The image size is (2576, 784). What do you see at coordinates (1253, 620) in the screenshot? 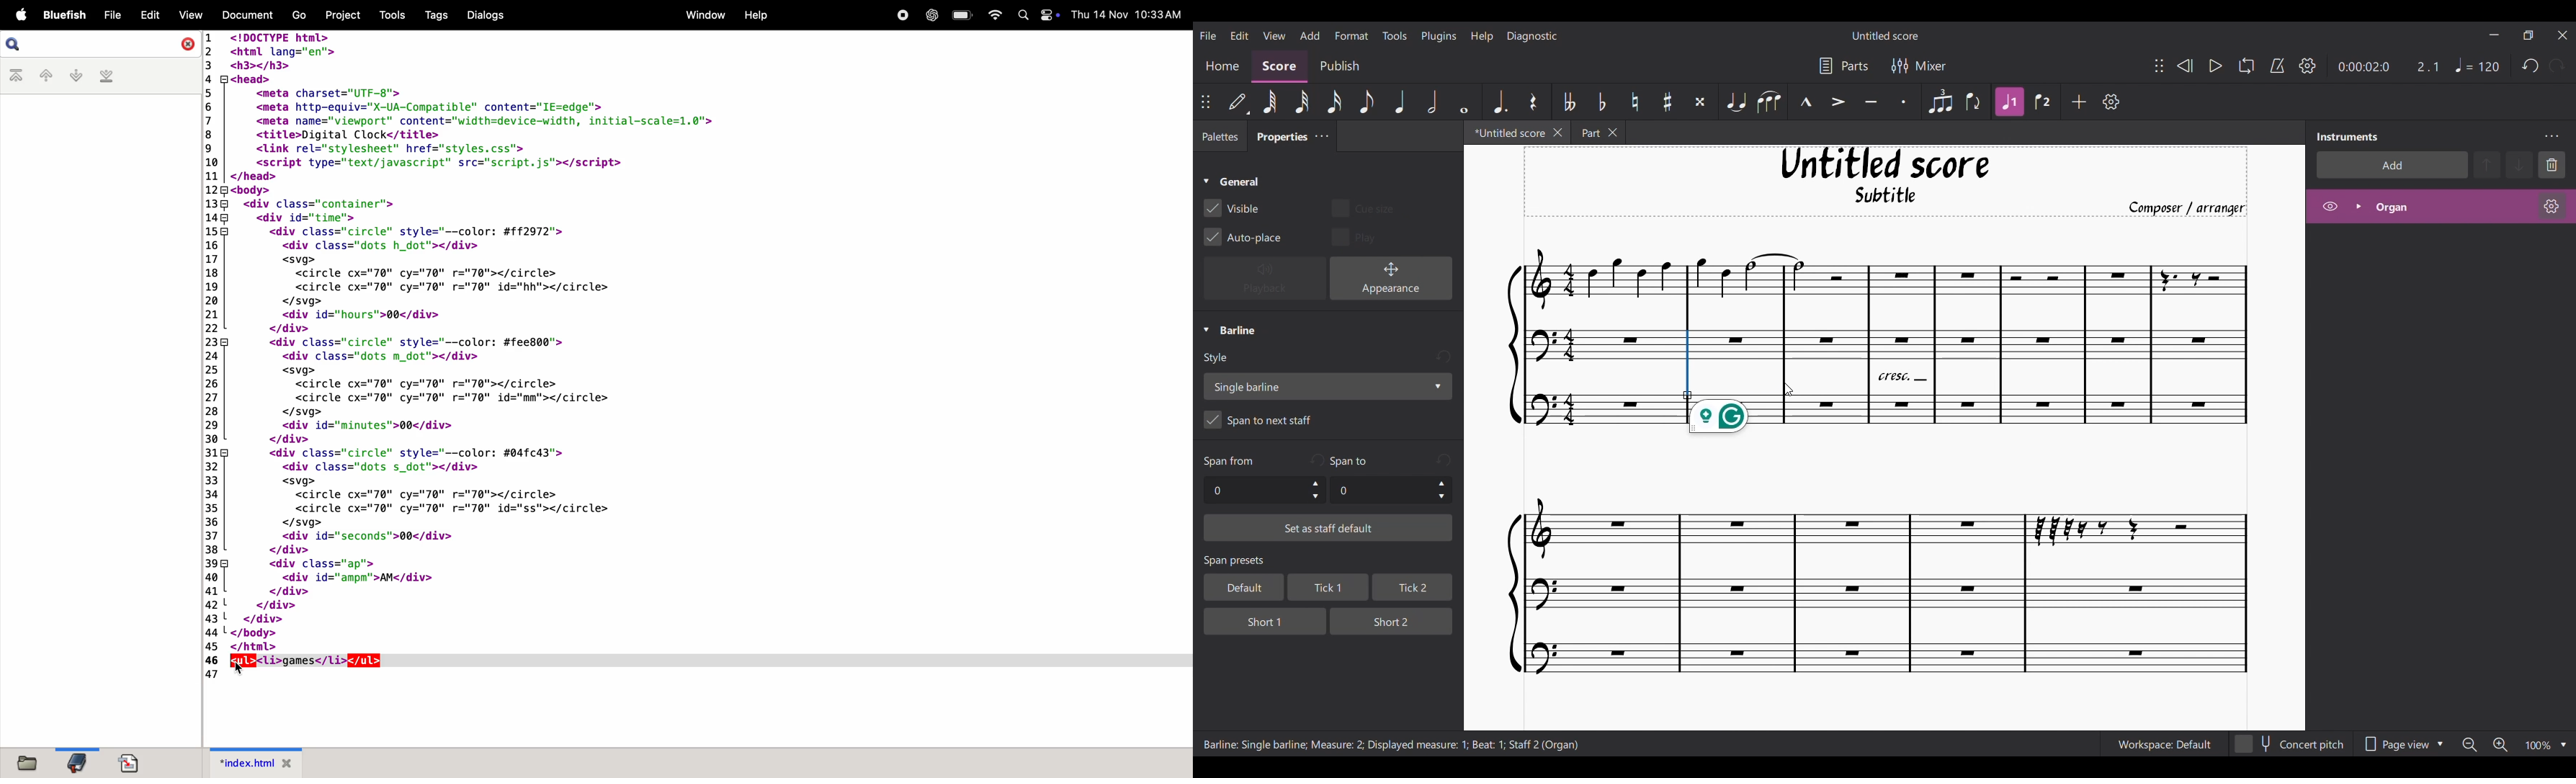
I see `short 1` at bounding box center [1253, 620].